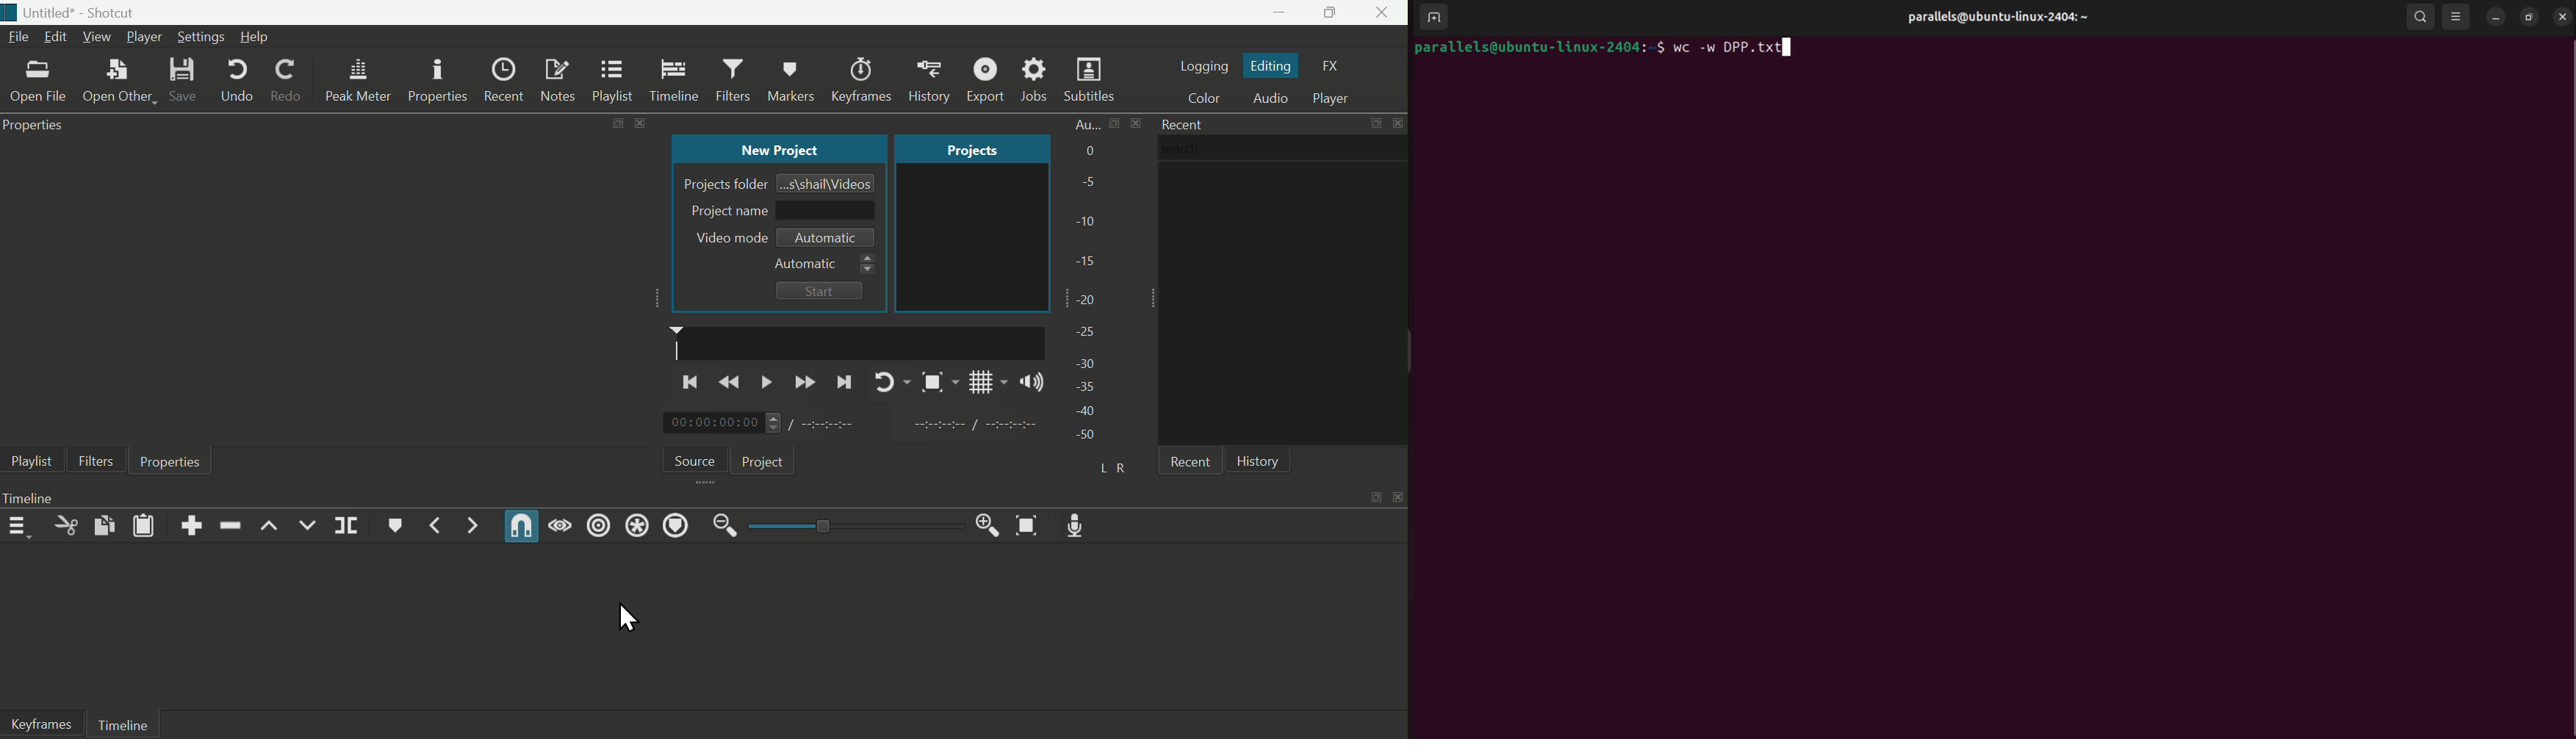 The width and height of the screenshot is (2576, 756). I want to click on Cut, so click(65, 527).